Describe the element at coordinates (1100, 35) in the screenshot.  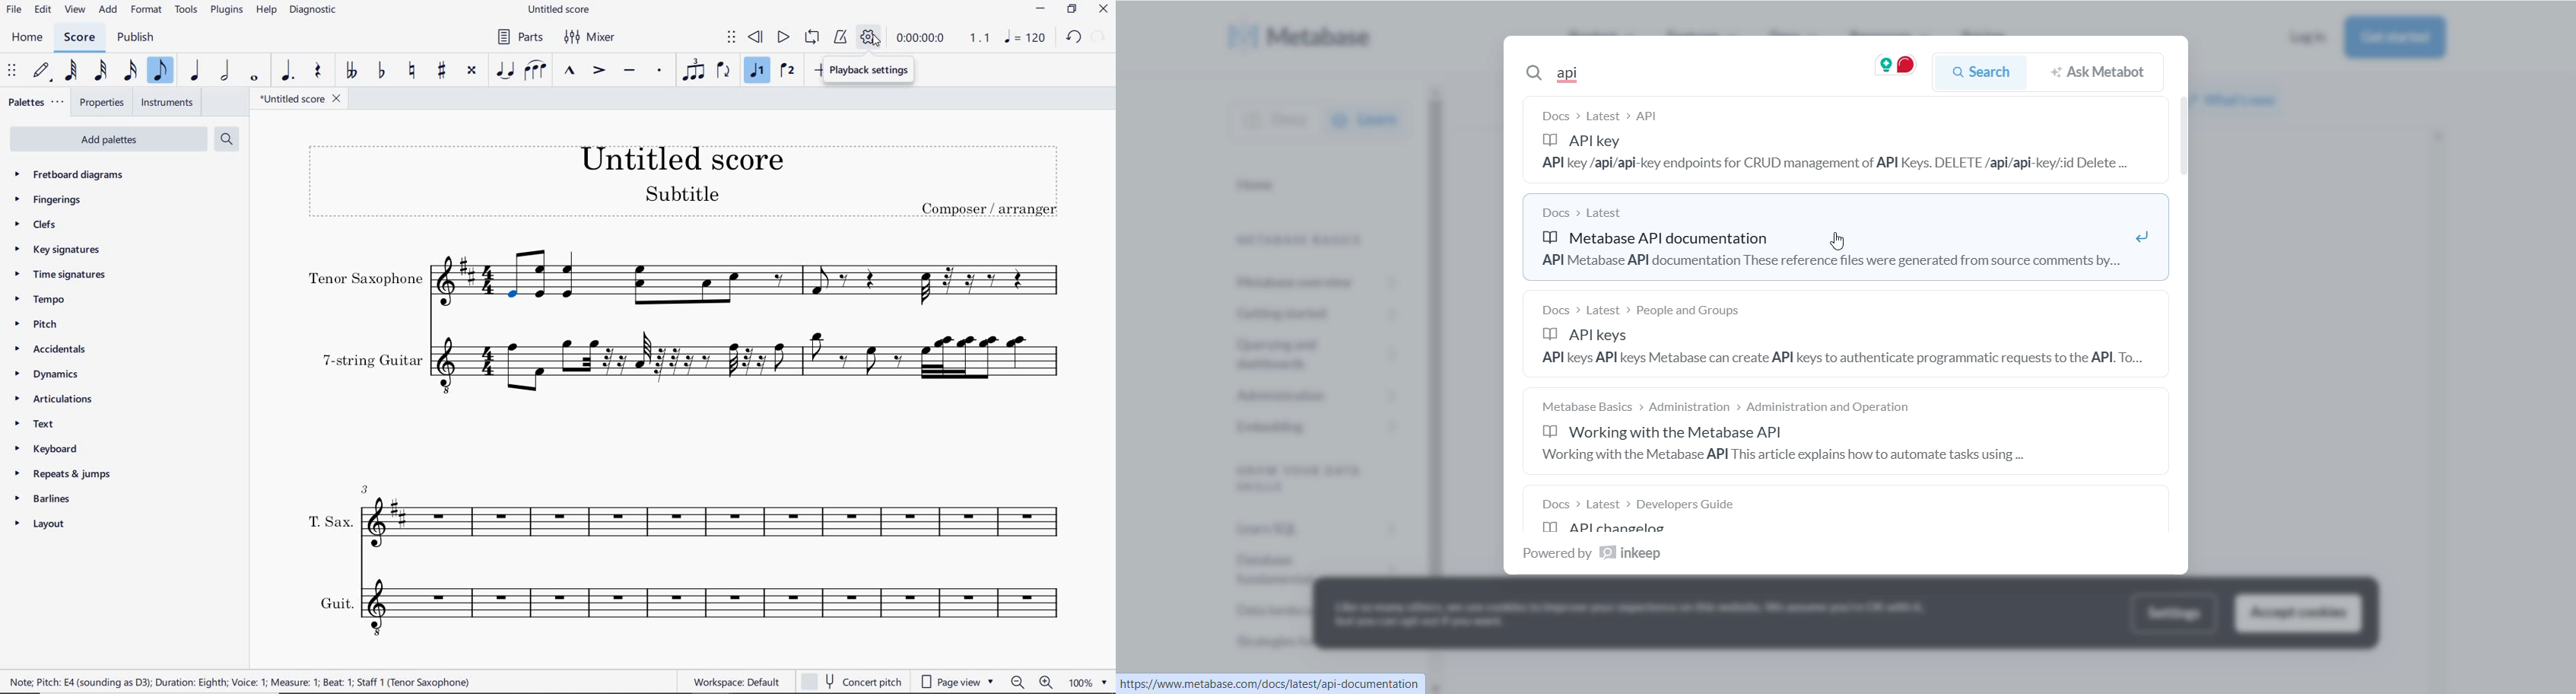
I see `REDO` at that location.